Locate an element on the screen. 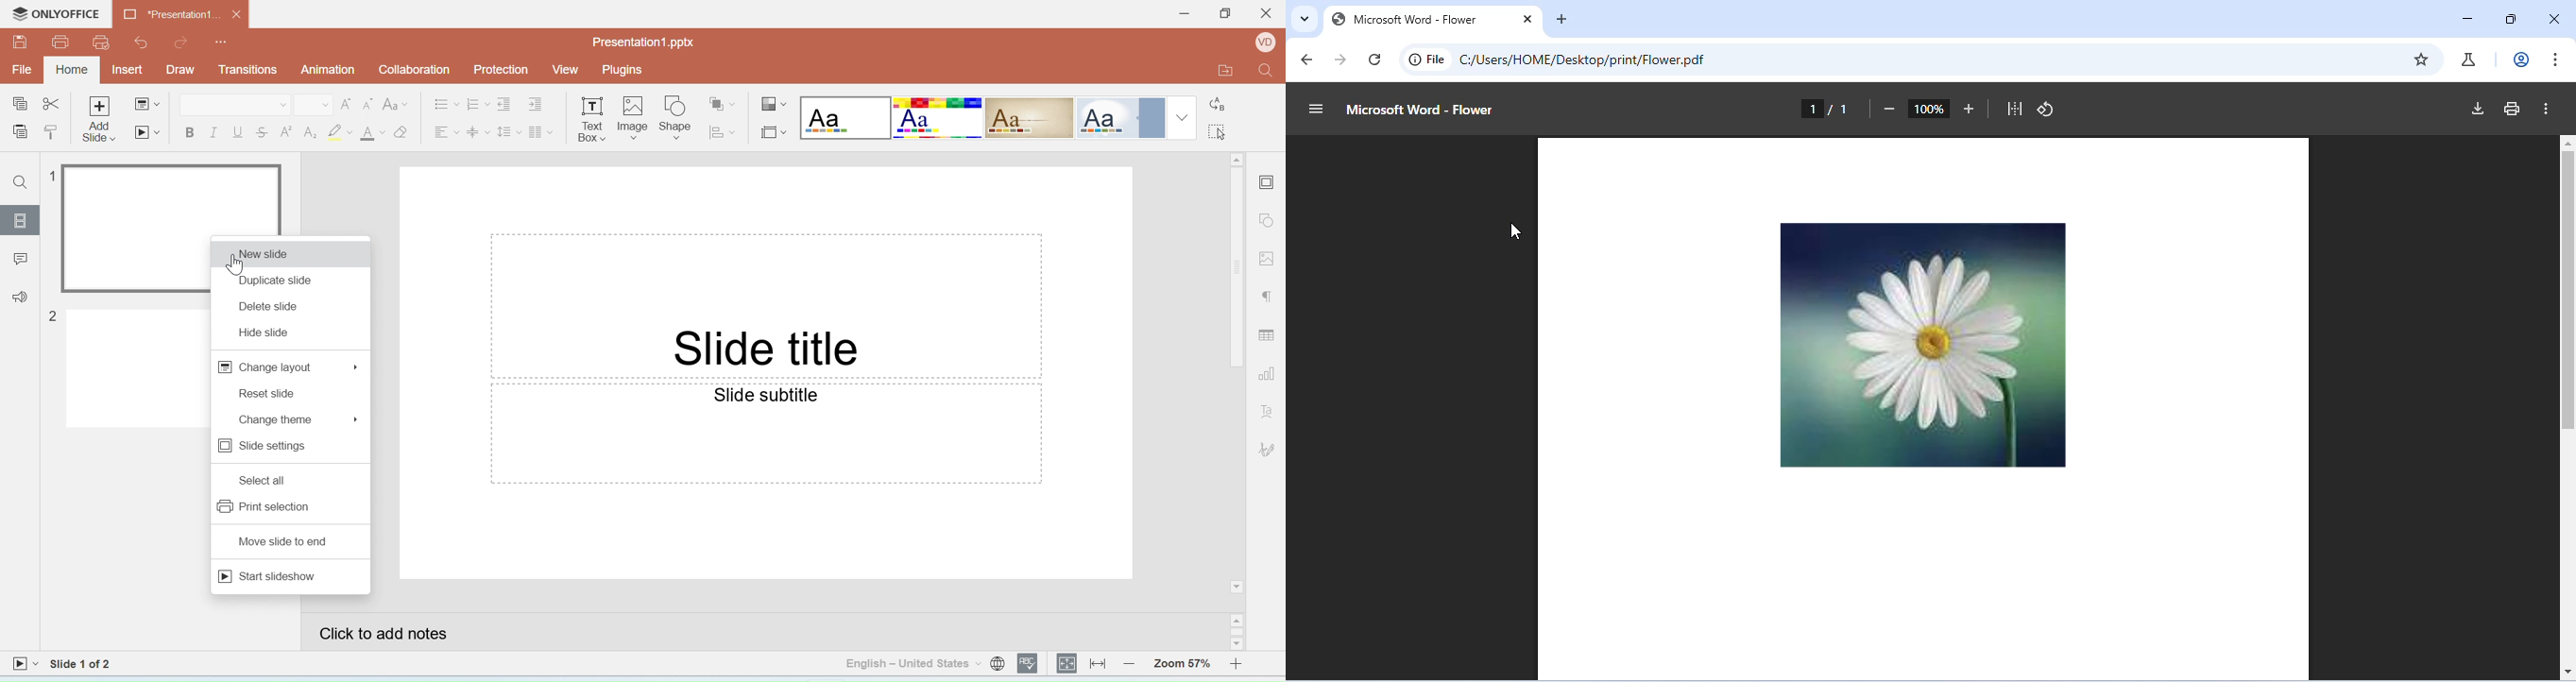 The width and height of the screenshot is (2576, 700). Slide subtitle is located at coordinates (768, 394).